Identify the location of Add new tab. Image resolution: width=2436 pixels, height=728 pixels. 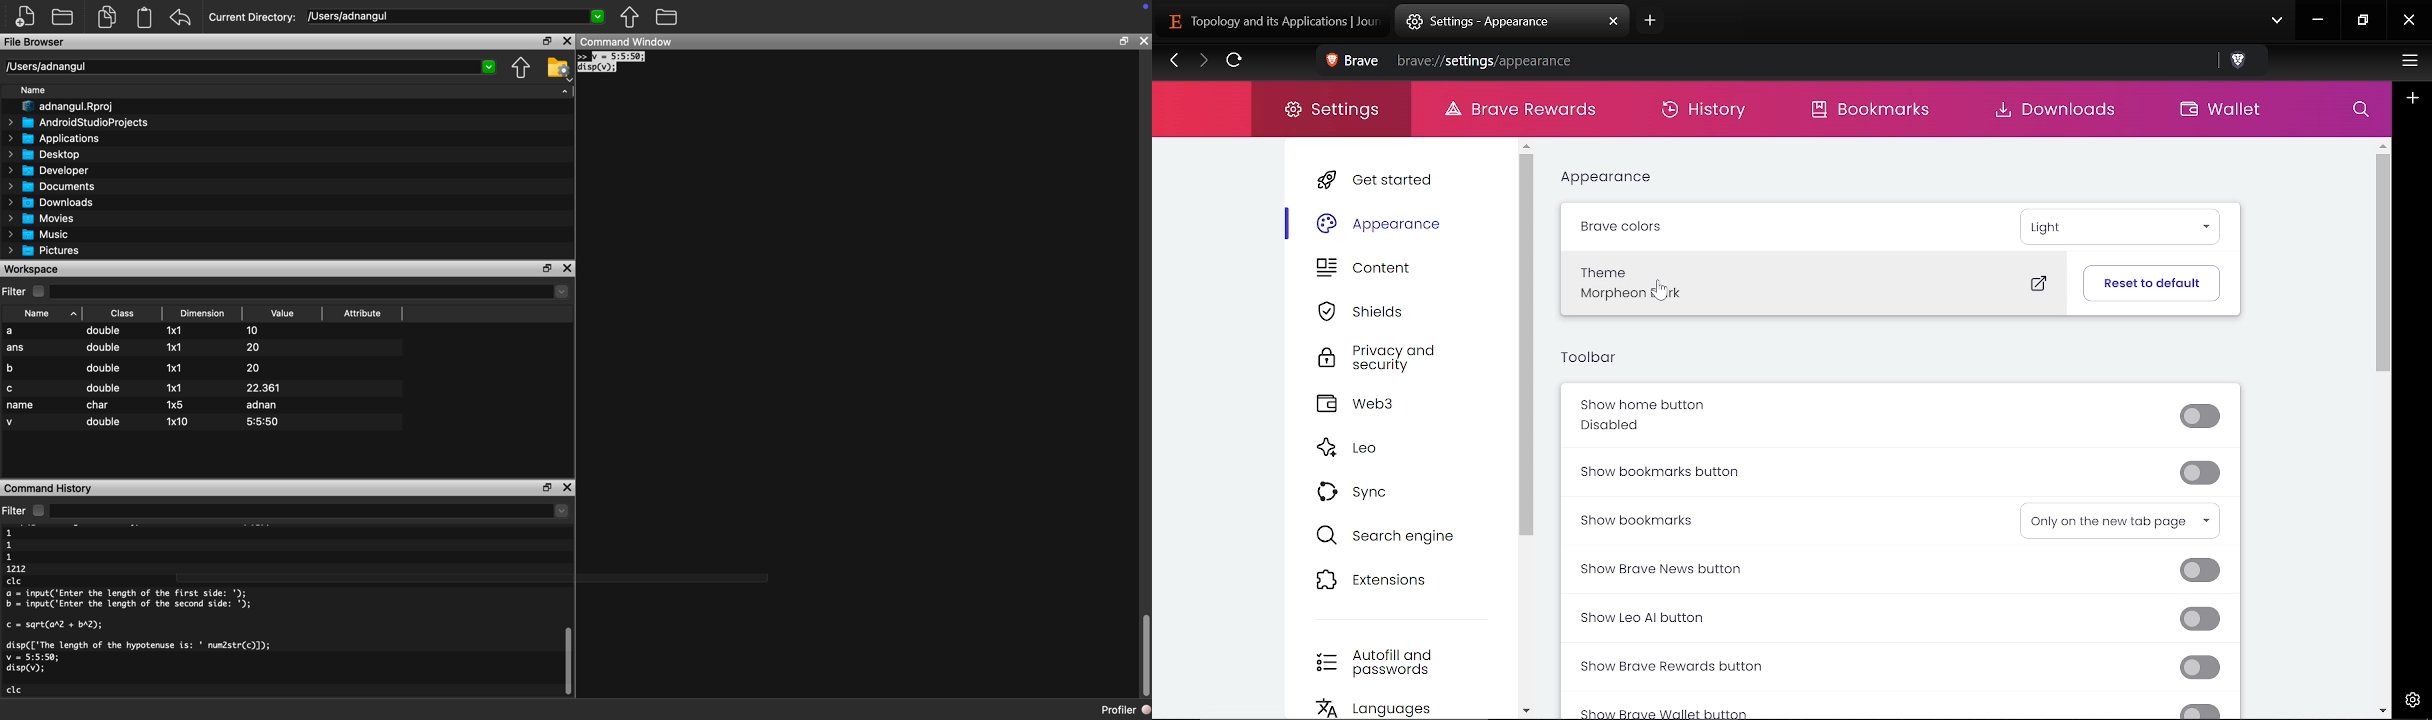
(1648, 24).